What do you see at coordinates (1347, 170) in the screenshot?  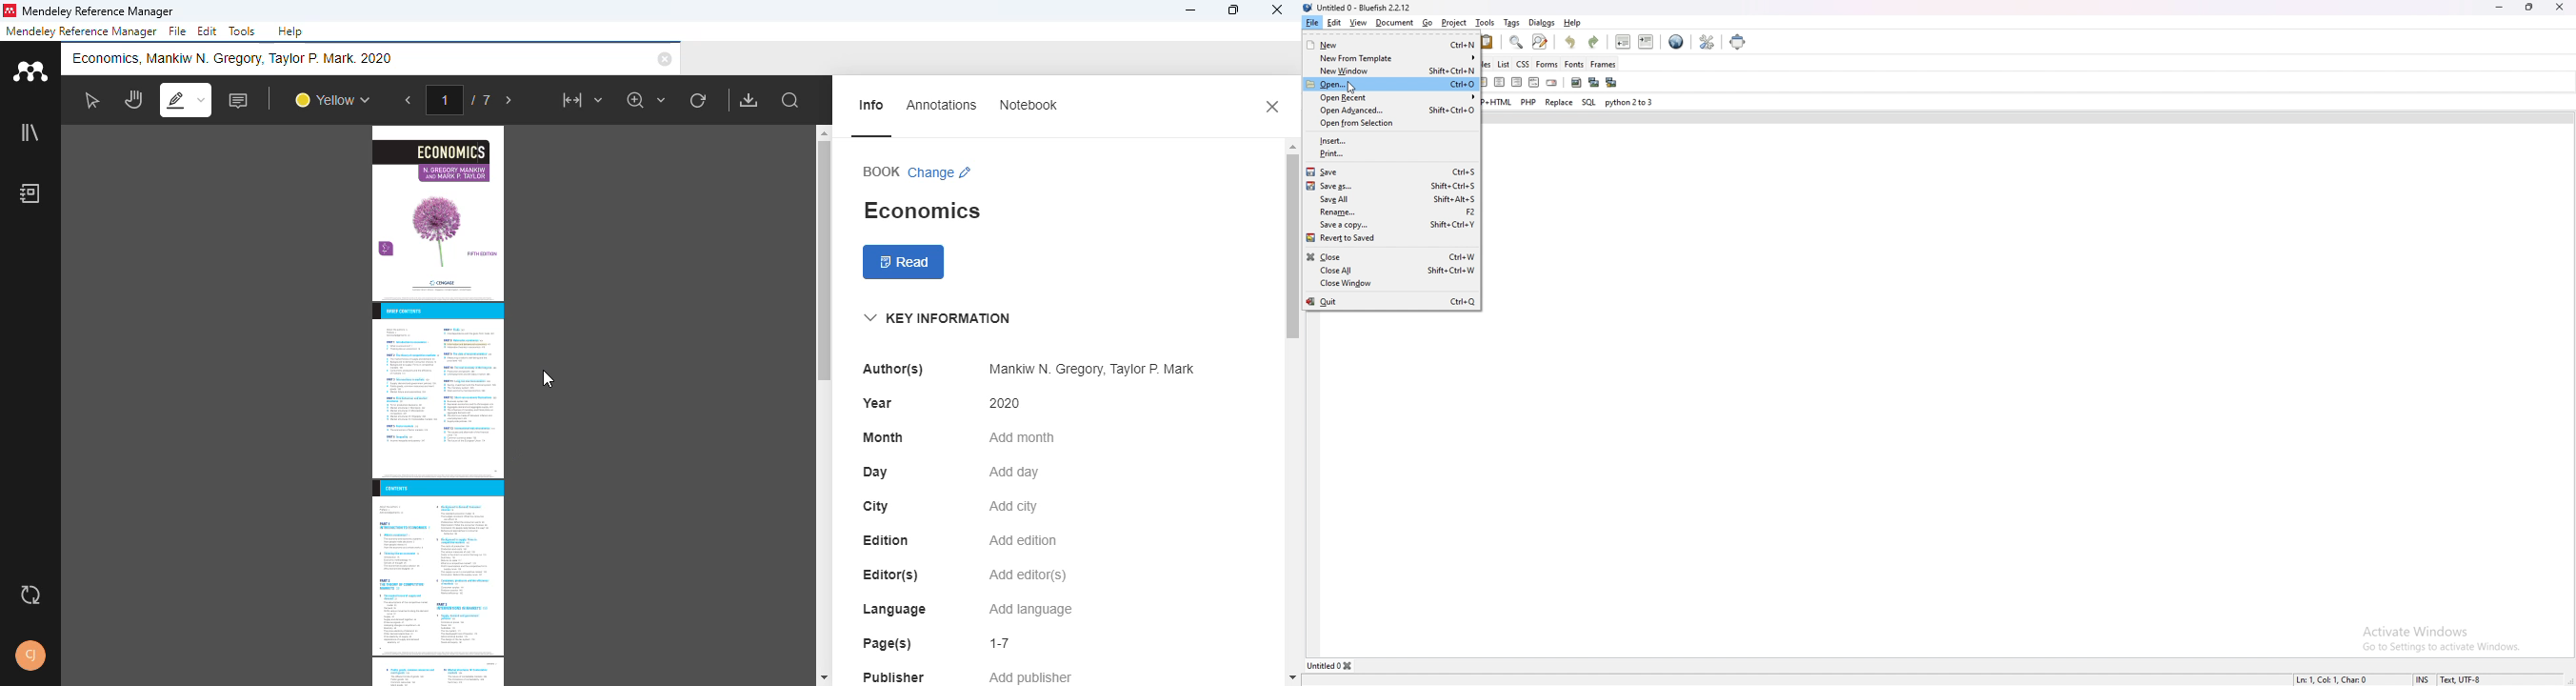 I see `save` at bounding box center [1347, 170].